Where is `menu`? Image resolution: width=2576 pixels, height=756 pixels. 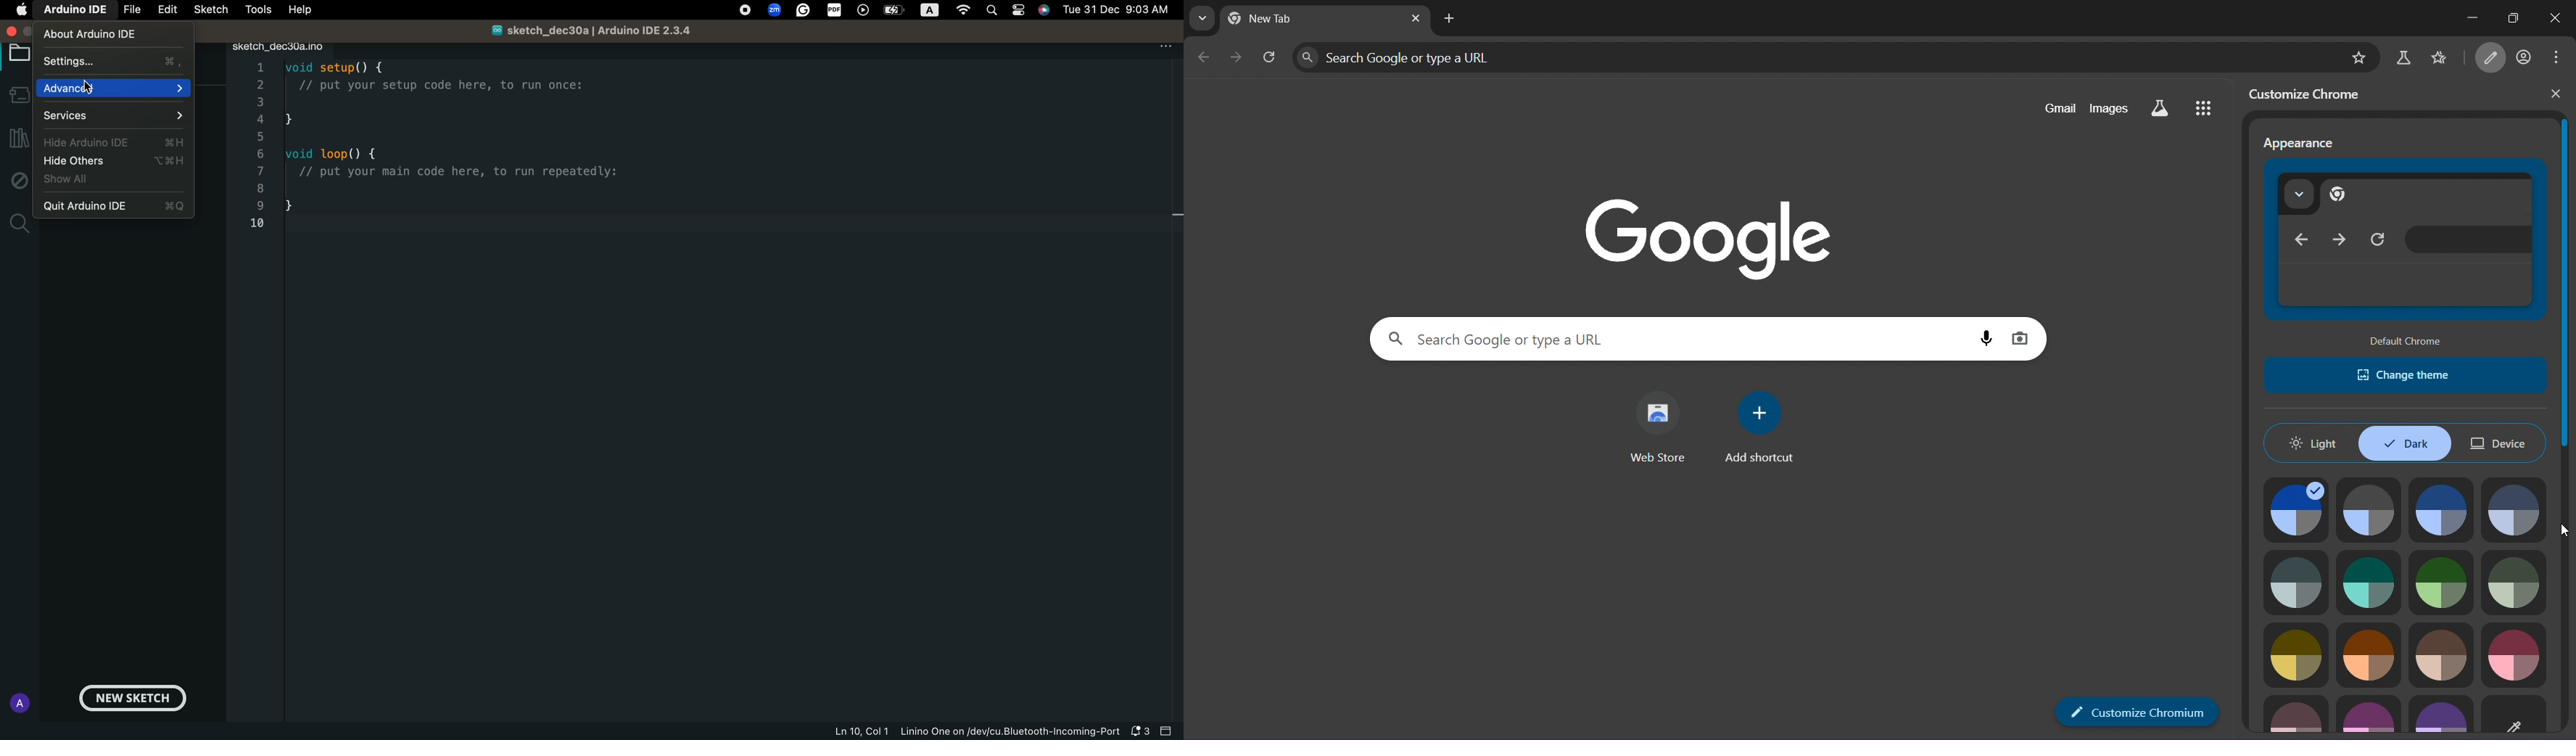 menu is located at coordinates (2561, 56).